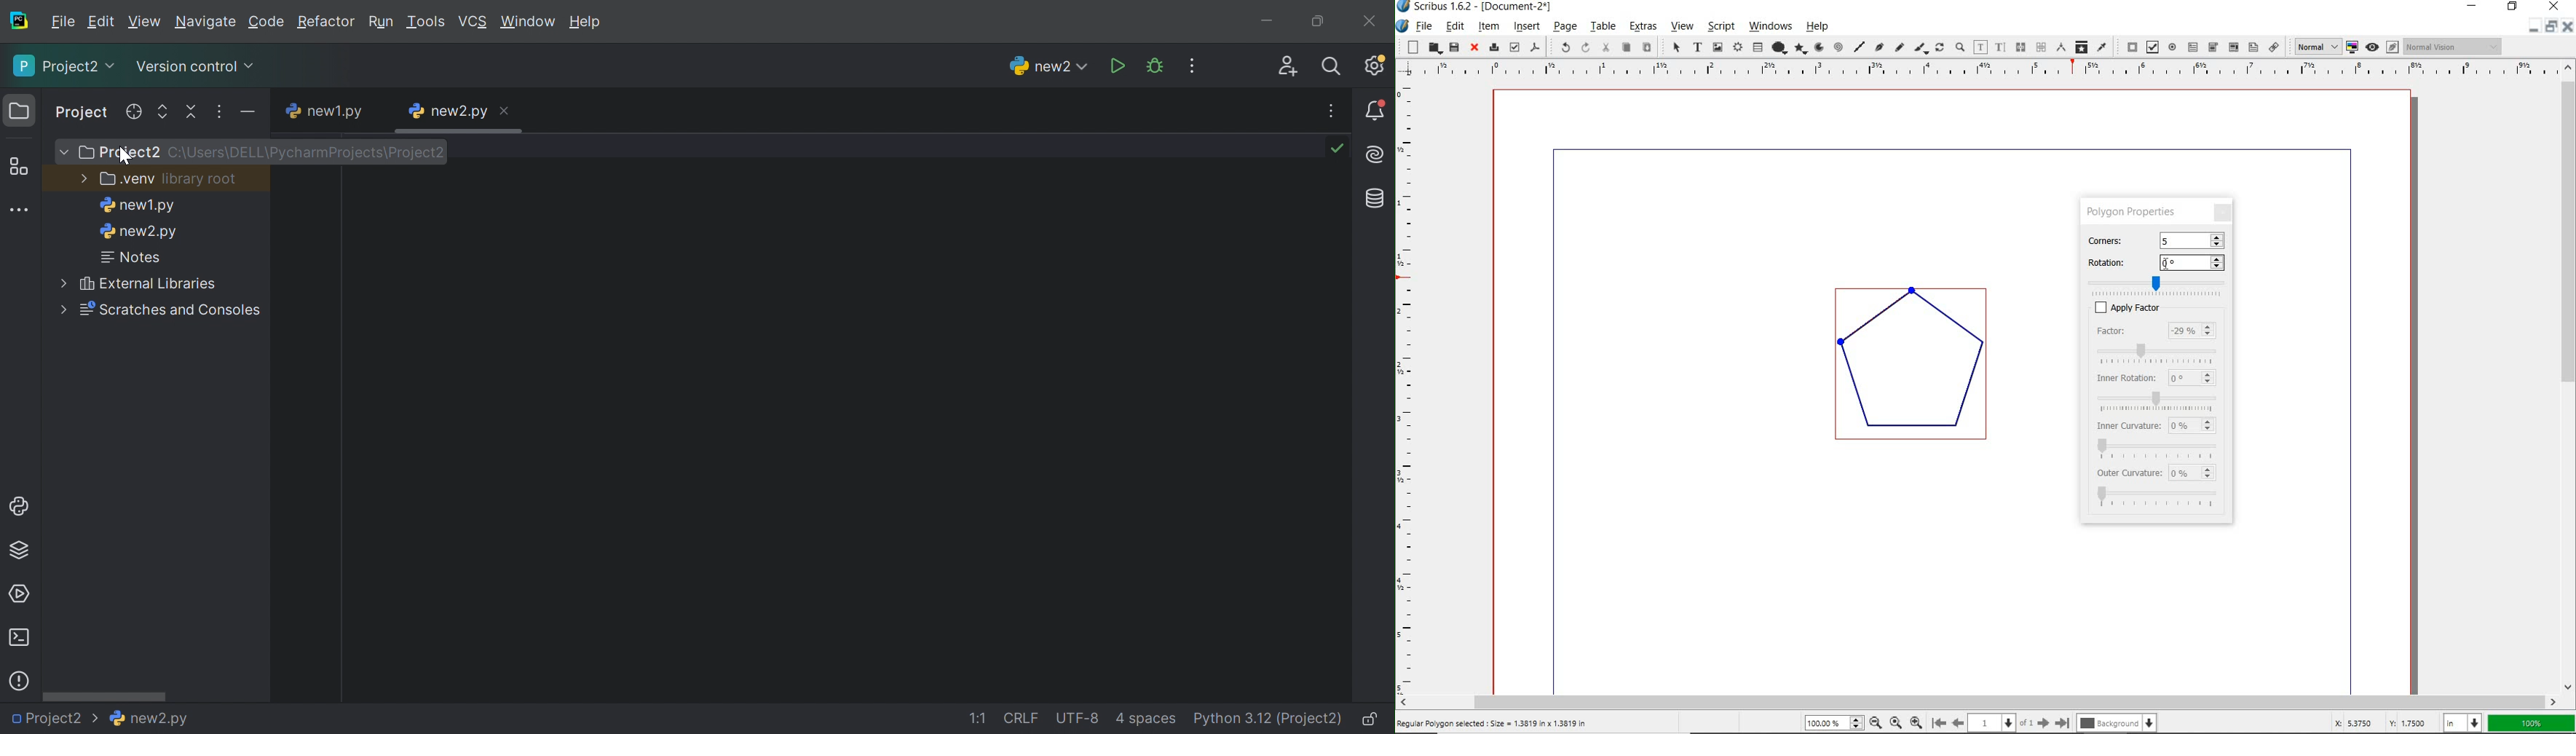 Image resolution: width=2576 pixels, height=756 pixels. Describe the element at coordinates (1921, 48) in the screenshot. I see `calligraphic line` at that location.